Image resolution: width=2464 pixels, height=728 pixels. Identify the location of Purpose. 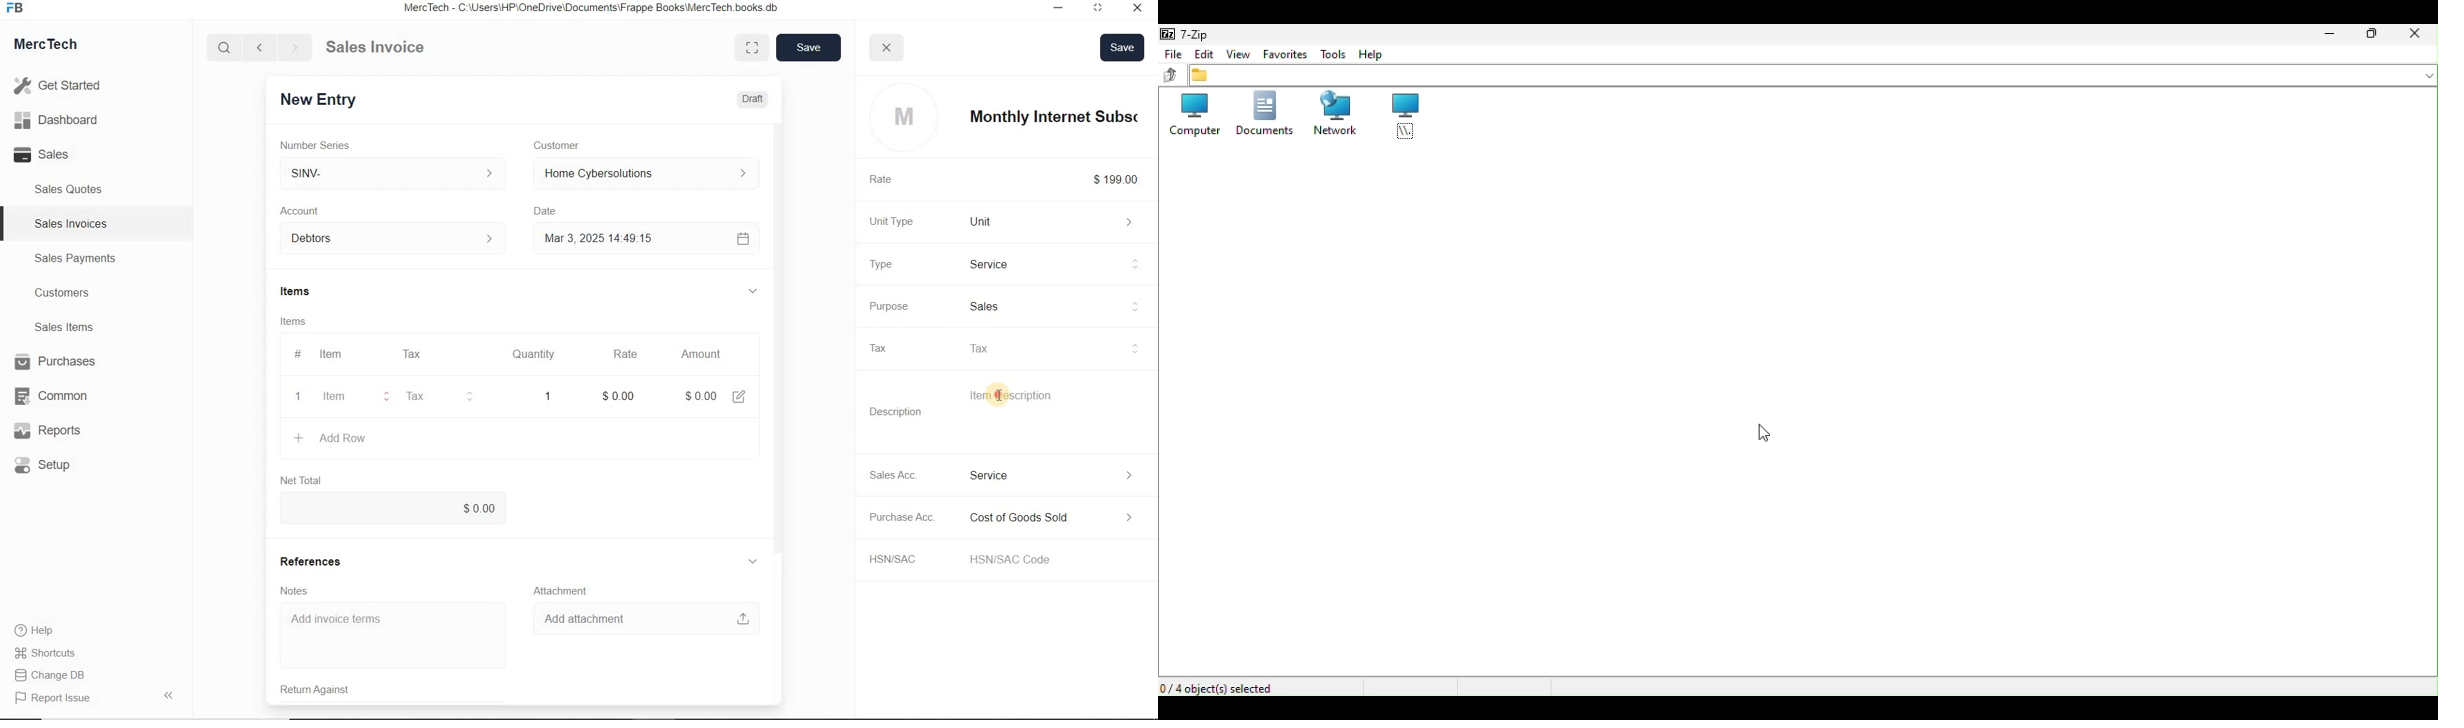
(885, 306).